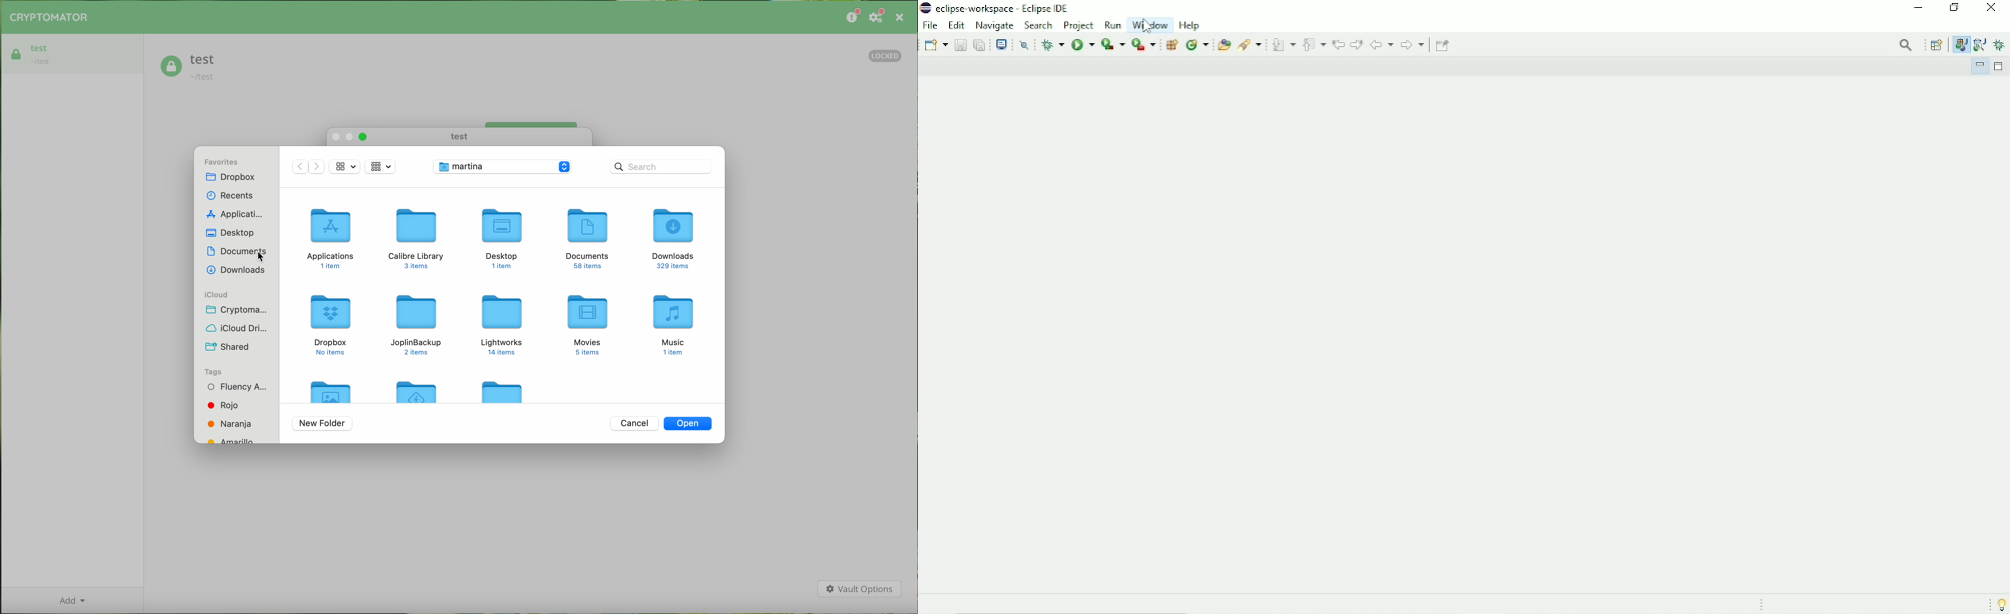 This screenshot has width=2016, height=616. What do you see at coordinates (233, 178) in the screenshot?
I see `dropbox` at bounding box center [233, 178].